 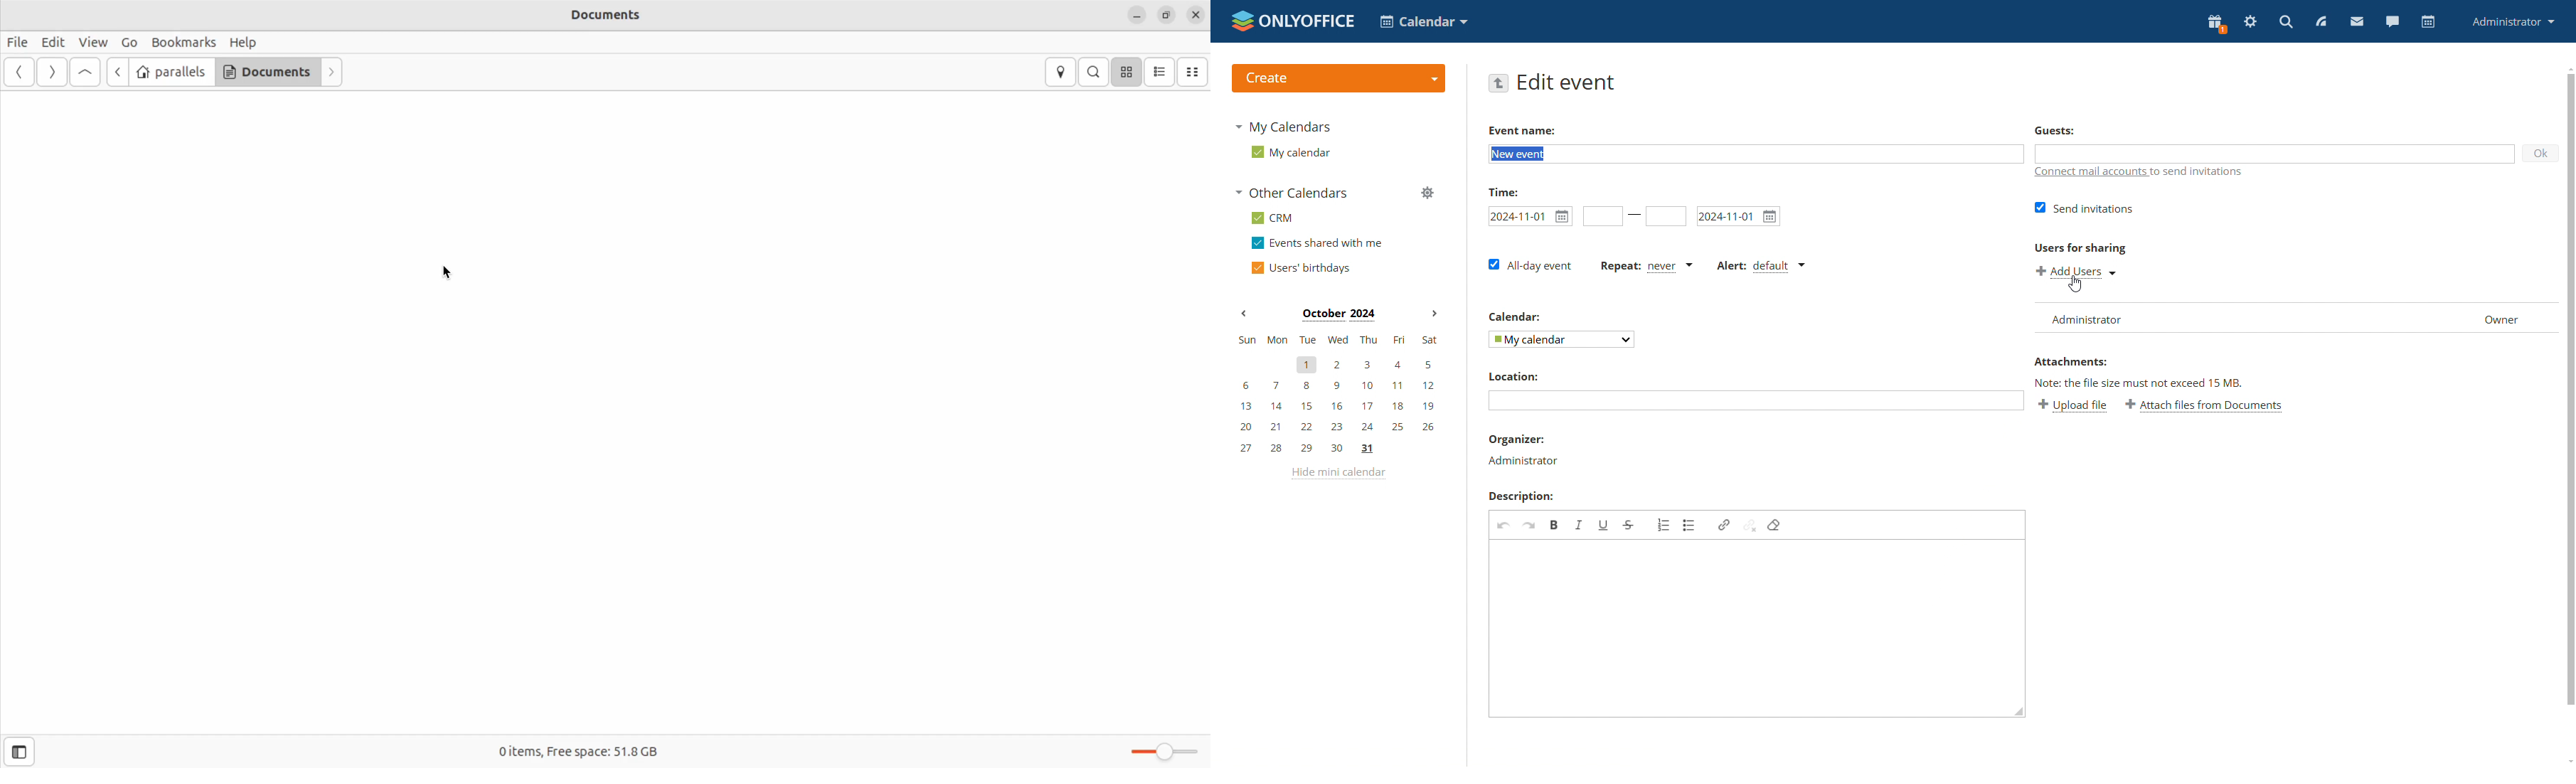 I want to click on ok, so click(x=2541, y=154).